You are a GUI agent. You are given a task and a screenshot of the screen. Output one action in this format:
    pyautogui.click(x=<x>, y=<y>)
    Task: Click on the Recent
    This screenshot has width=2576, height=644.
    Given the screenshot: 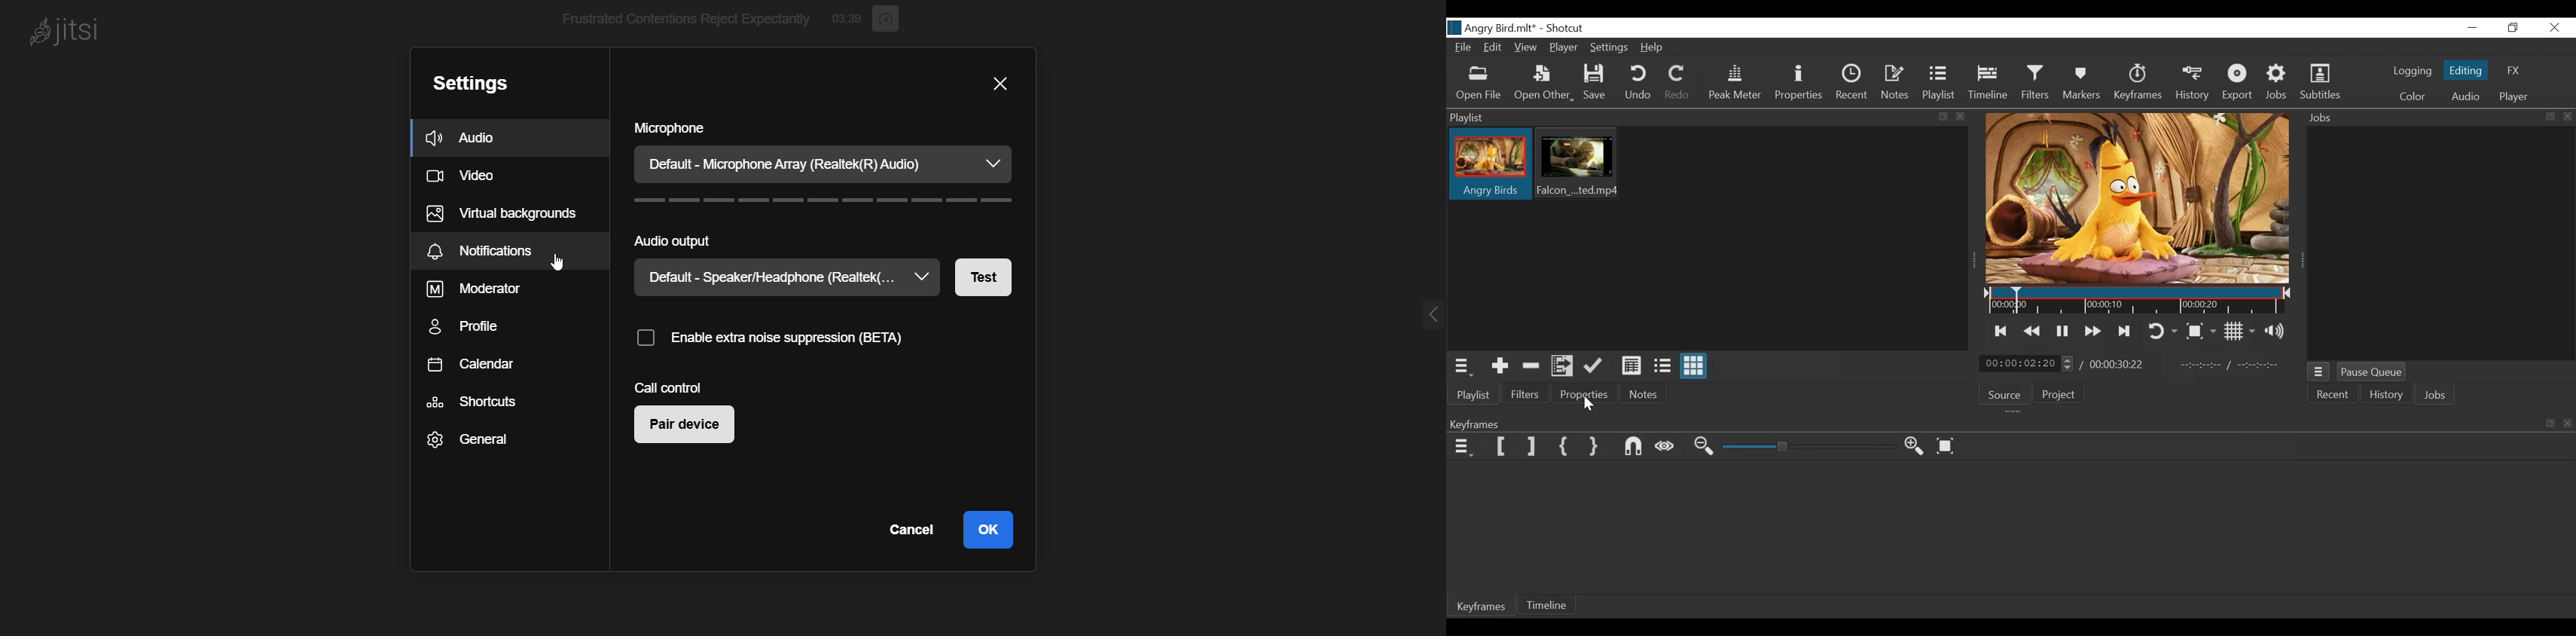 What is the action you would take?
    pyautogui.click(x=2334, y=396)
    